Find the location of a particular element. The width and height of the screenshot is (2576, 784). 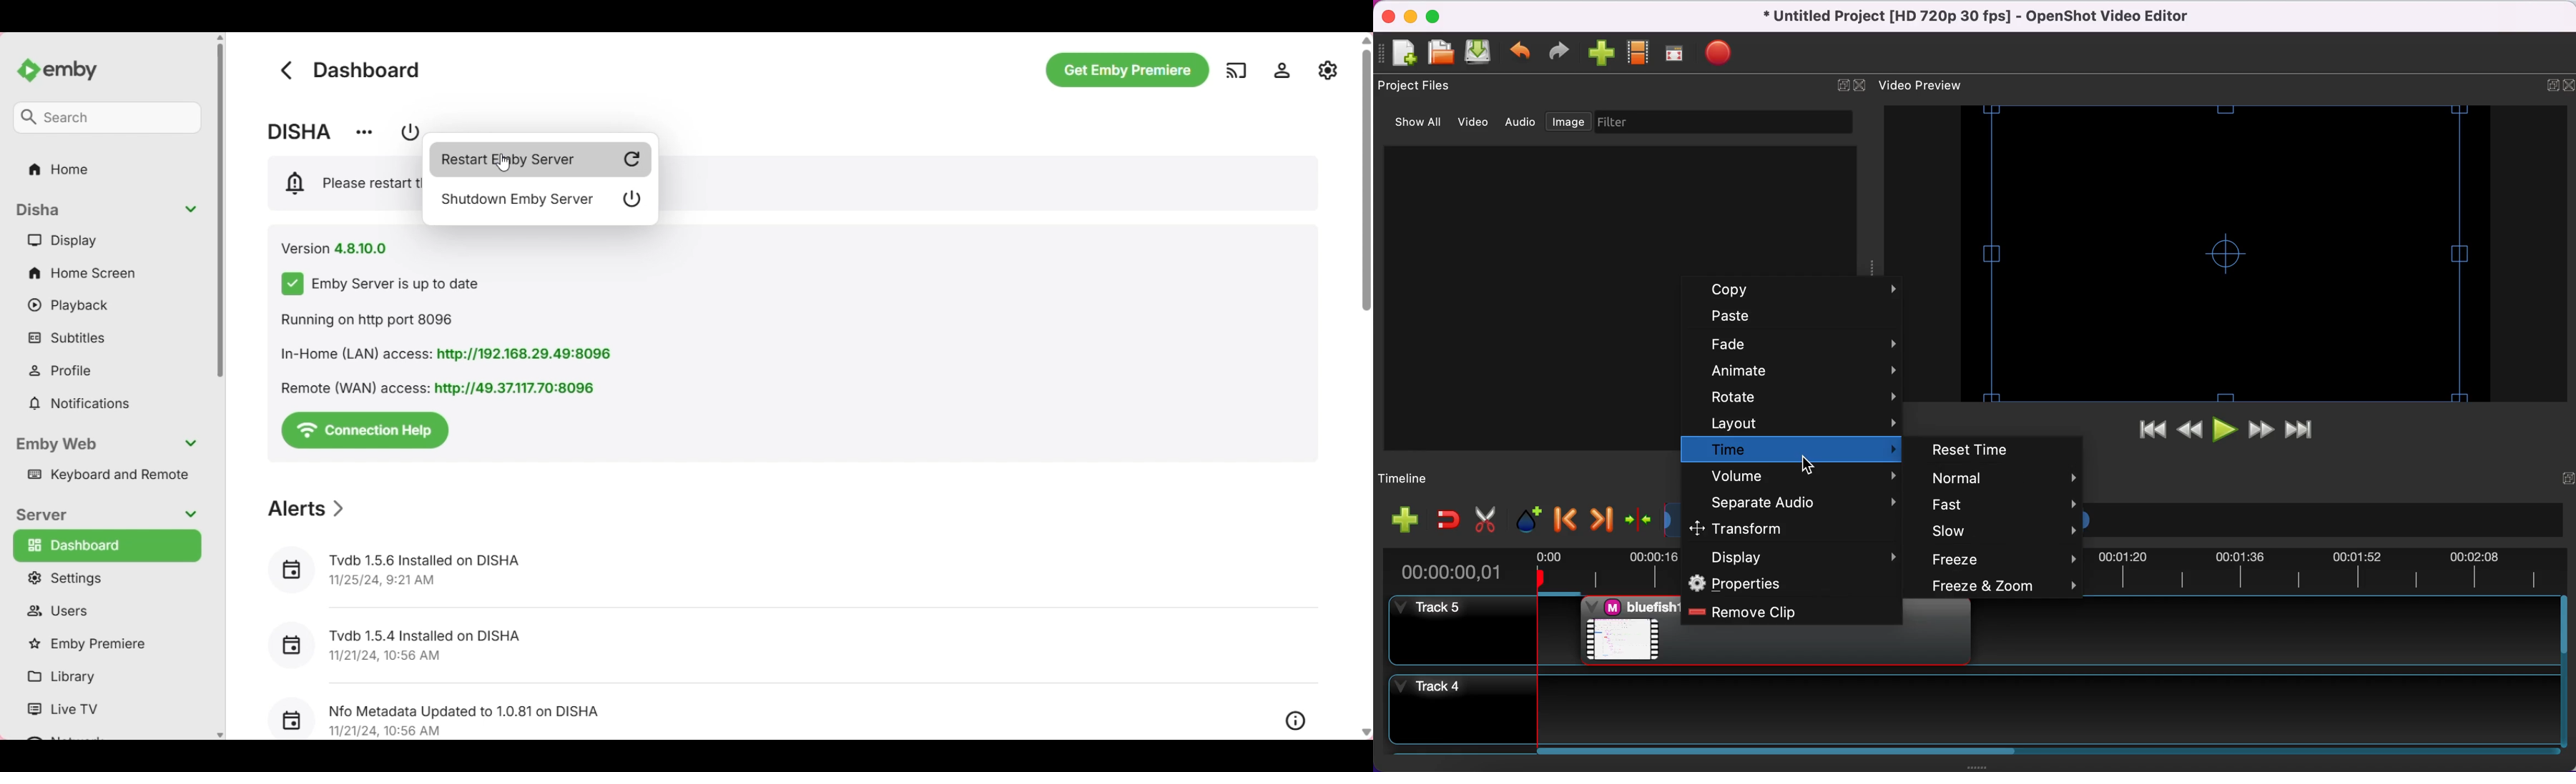

rotate is located at coordinates (1799, 399).